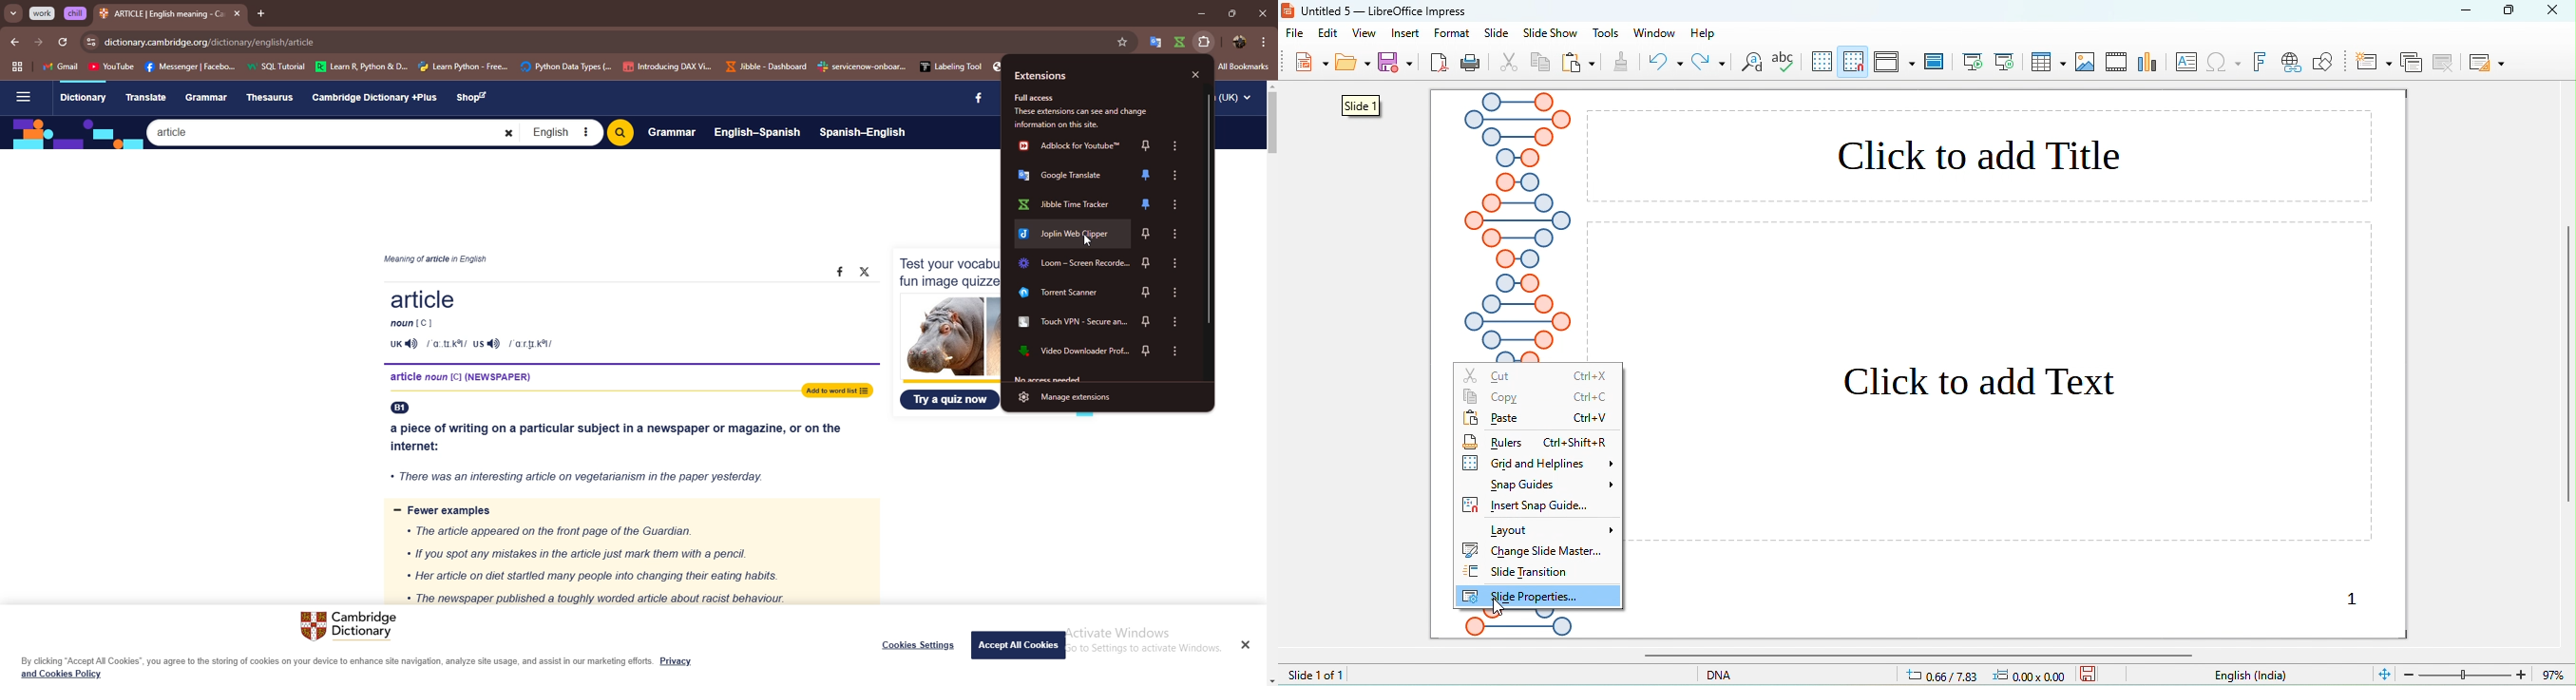 The width and height of the screenshot is (2576, 700). Describe the element at coordinates (1181, 42) in the screenshot. I see `extension` at that location.